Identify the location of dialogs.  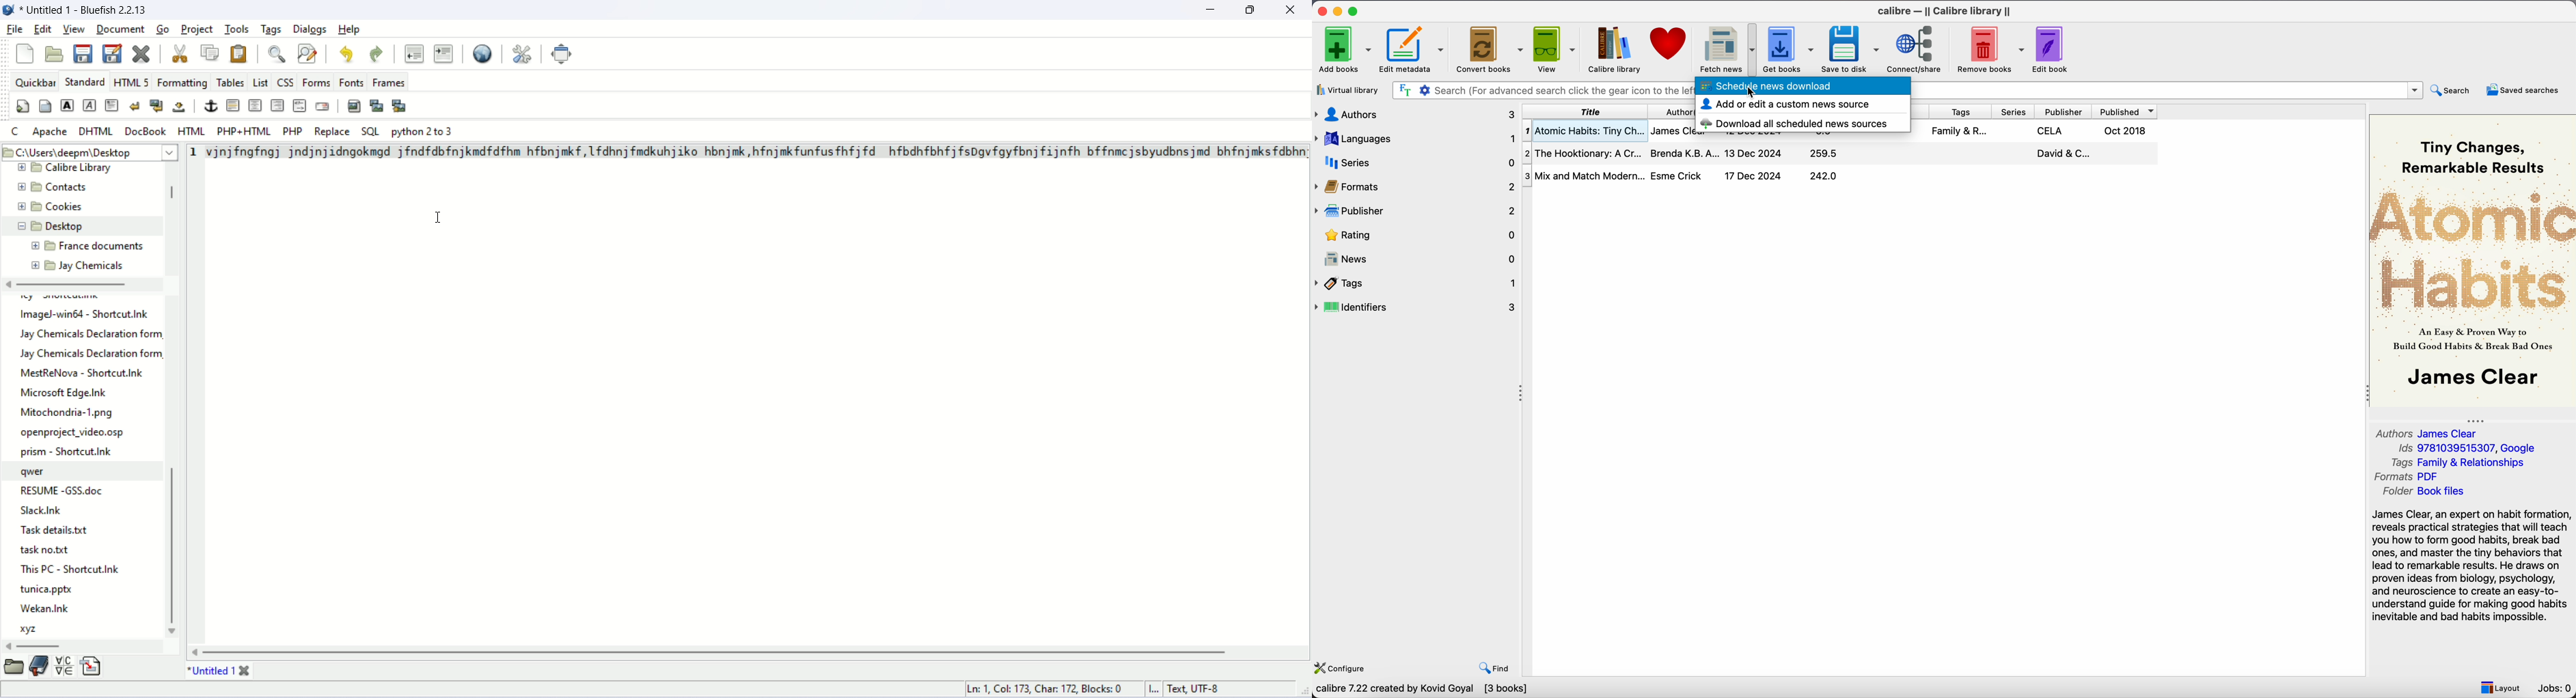
(310, 30).